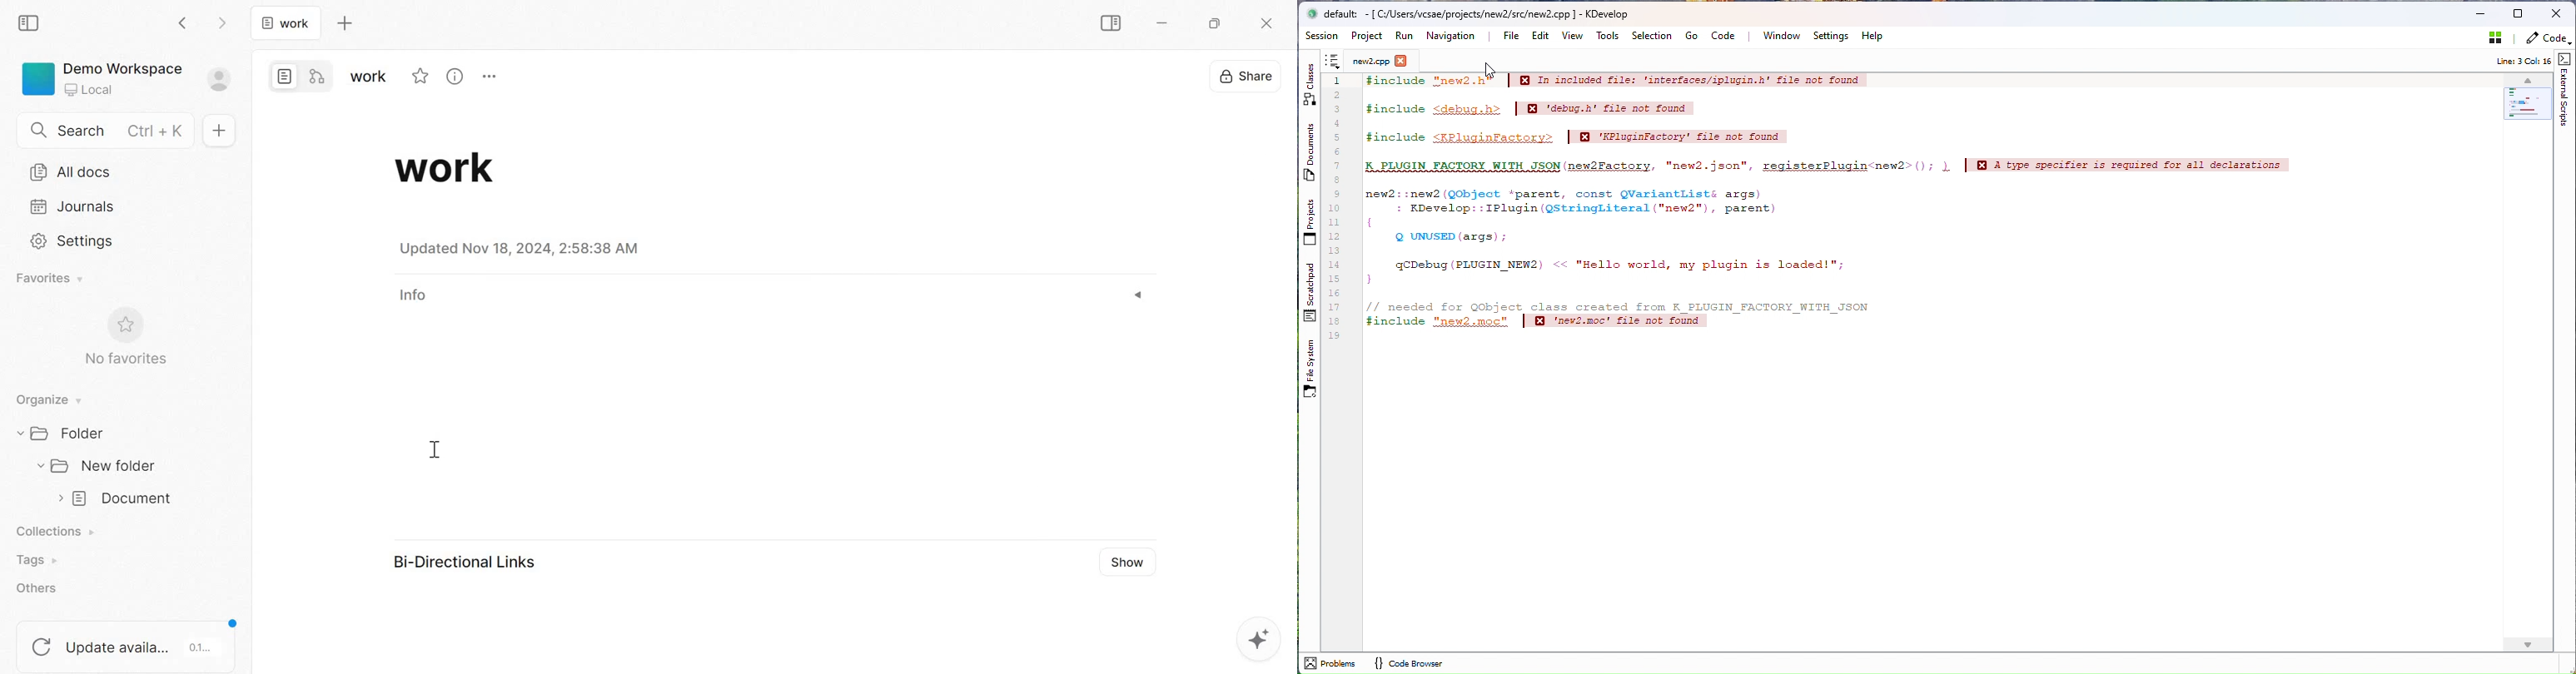 This screenshot has width=2576, height=700. What do you see at coordinates (65, 432) in the screenshot?
I see `Folder` at bounding box center [65, 432].